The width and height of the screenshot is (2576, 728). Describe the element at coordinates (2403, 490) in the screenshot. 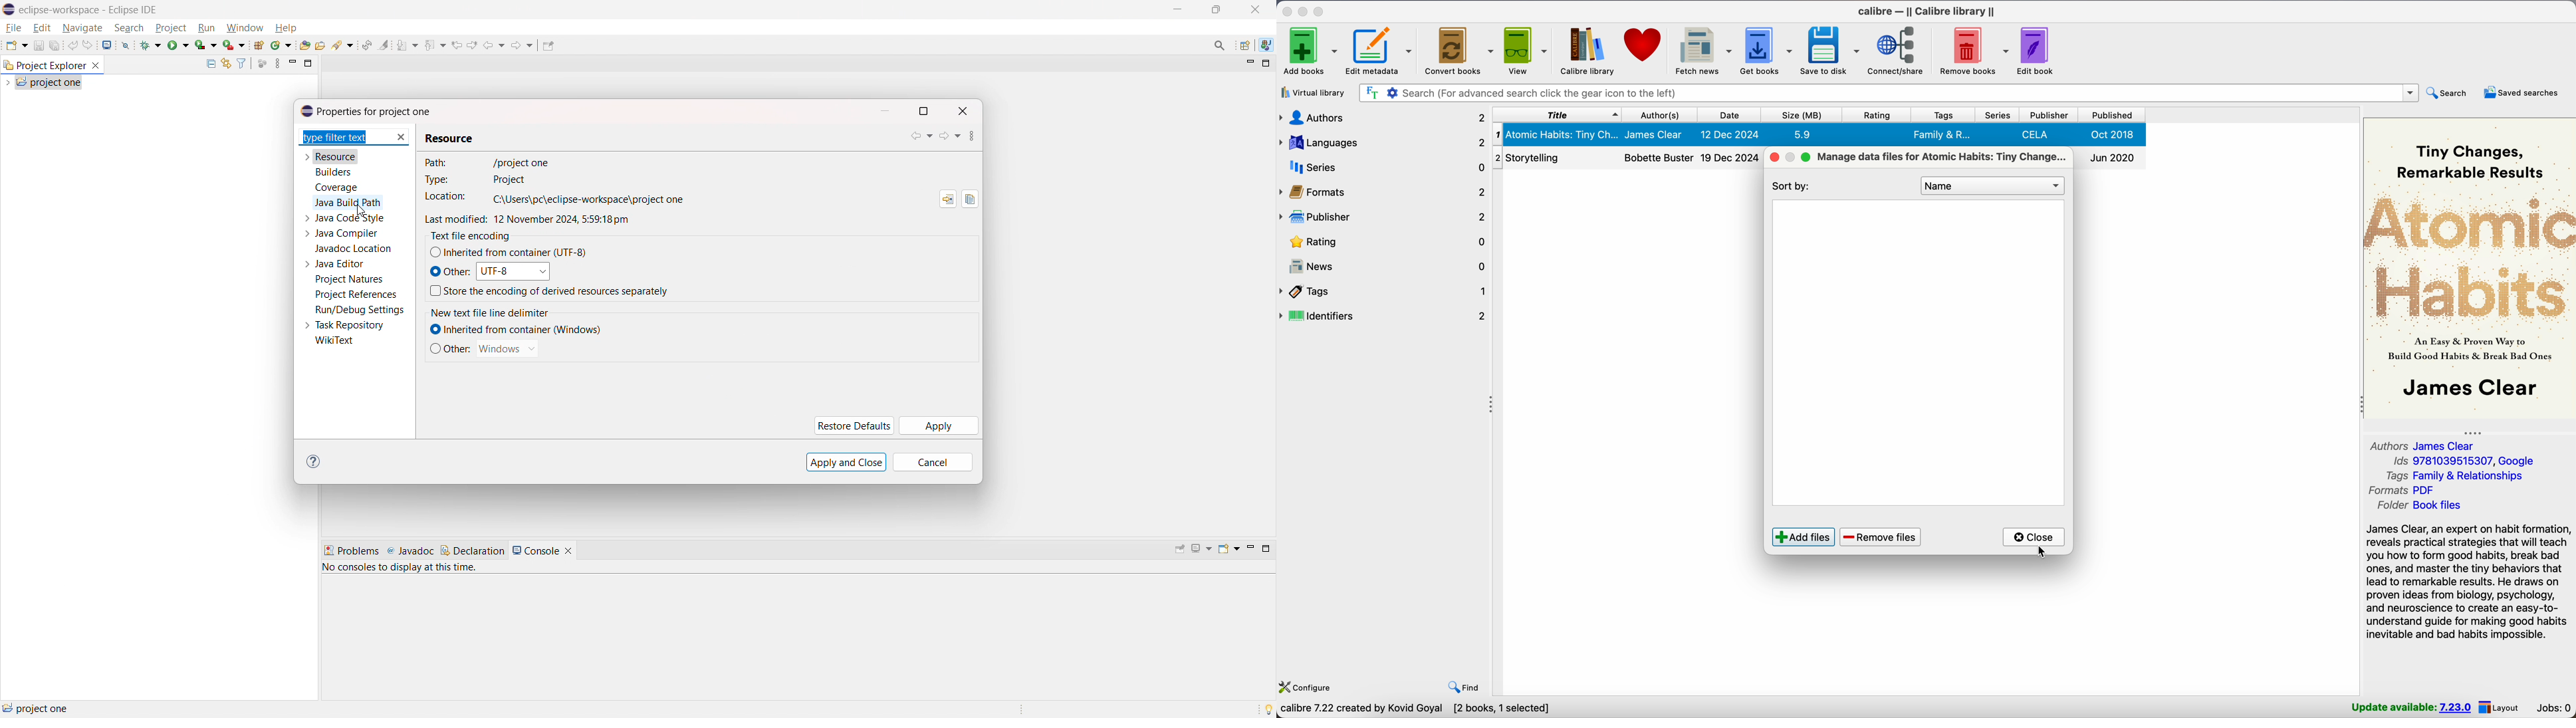

I see `formats PDF` at that location.